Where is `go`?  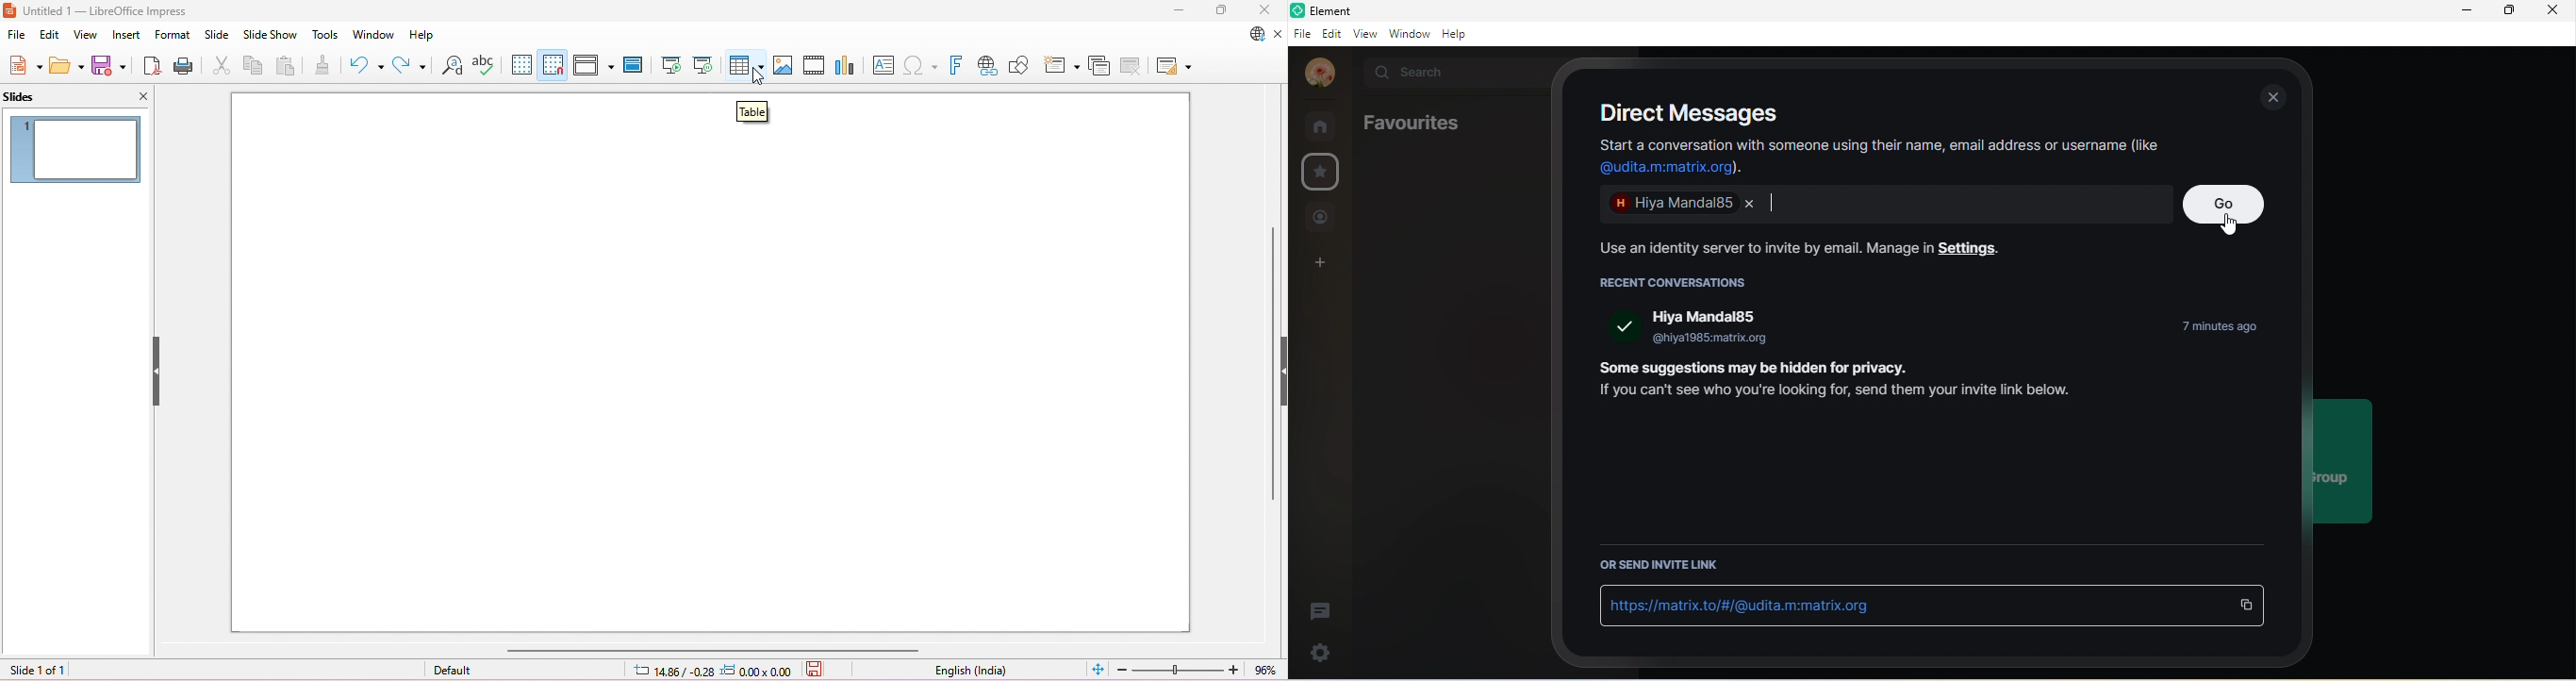 go is located at coordinates (2224, 205).